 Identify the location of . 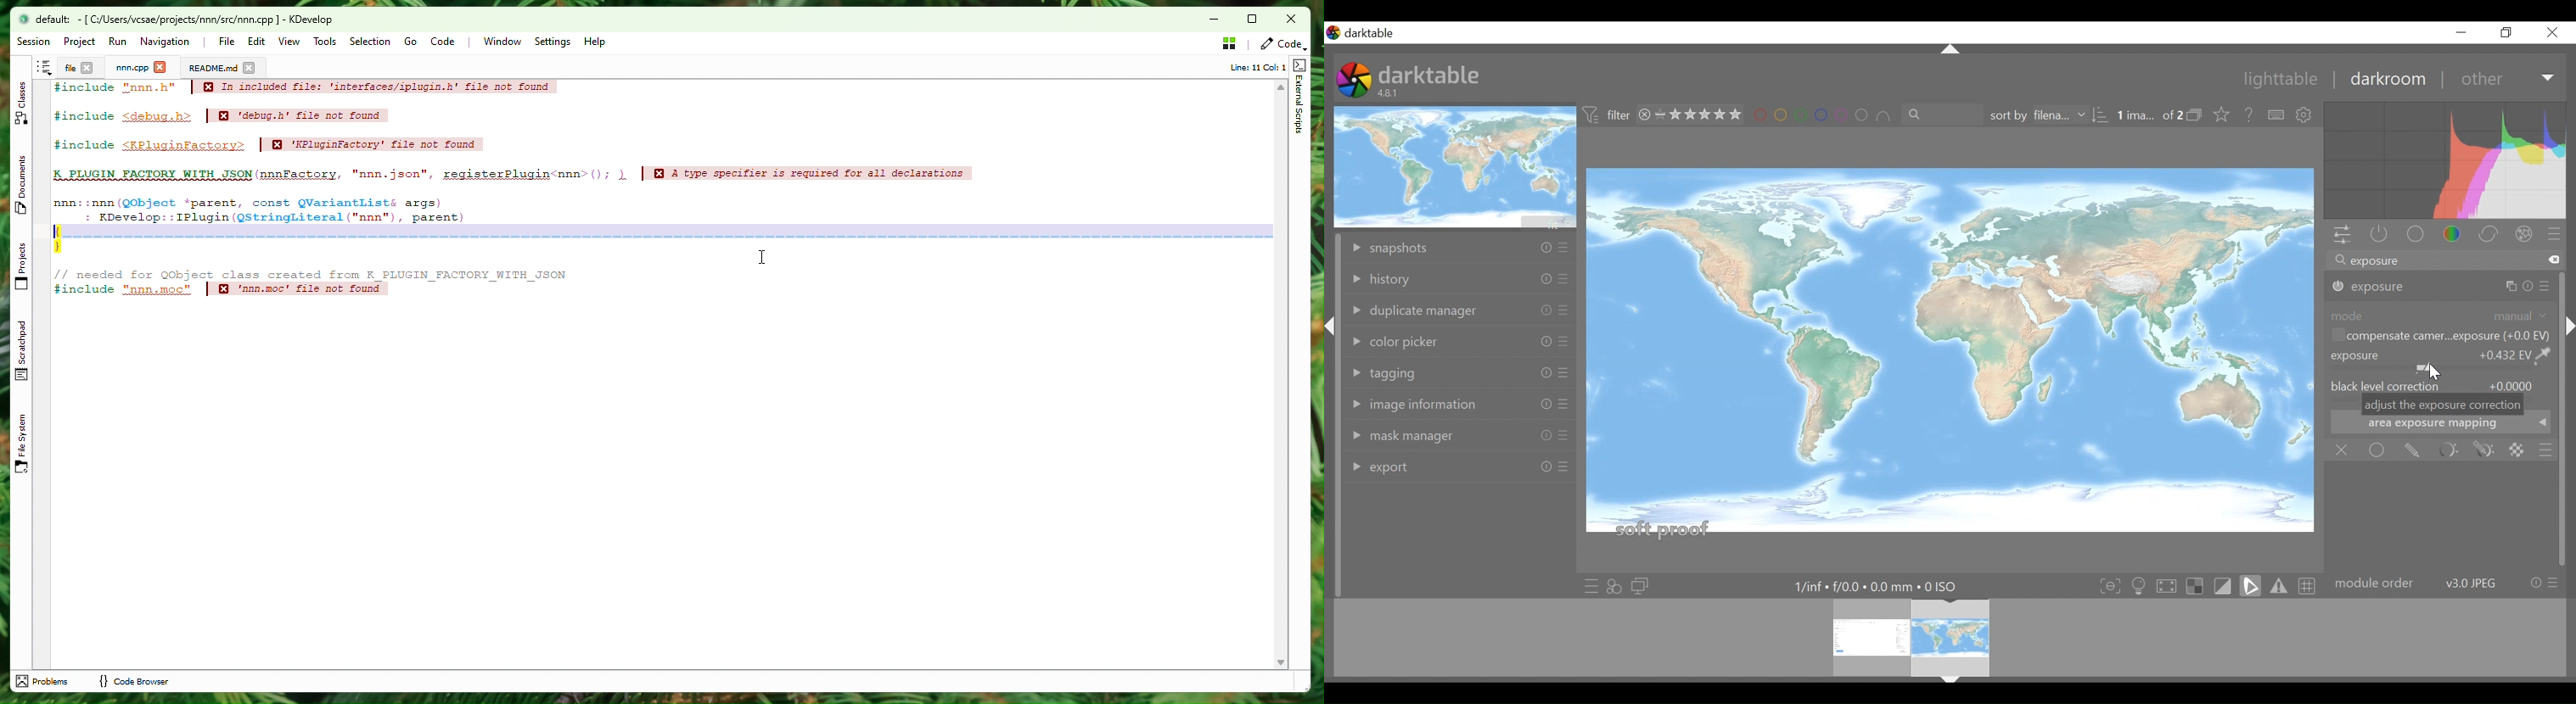
(2461, 32).